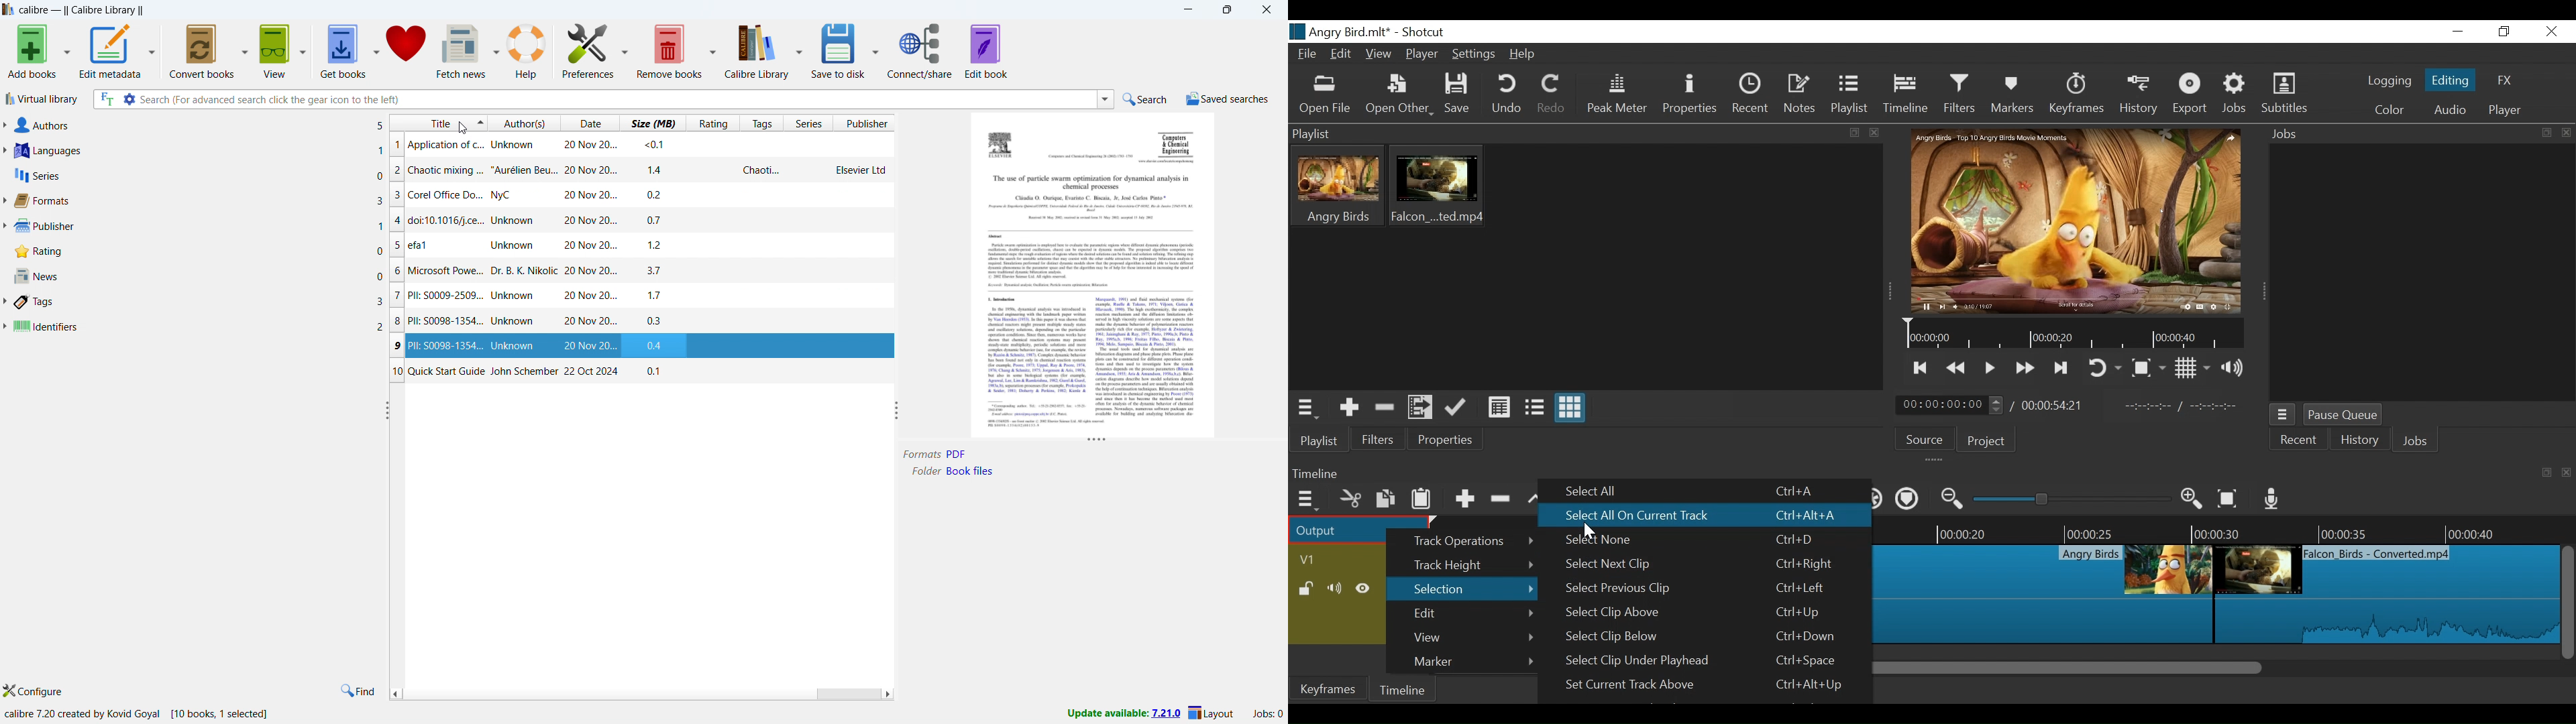 This screenshot has height=728, width=2576. What do you see at coordinates (1334, 588) in the screenshot?
I see `Mute` at bounding box center [1334, 588].